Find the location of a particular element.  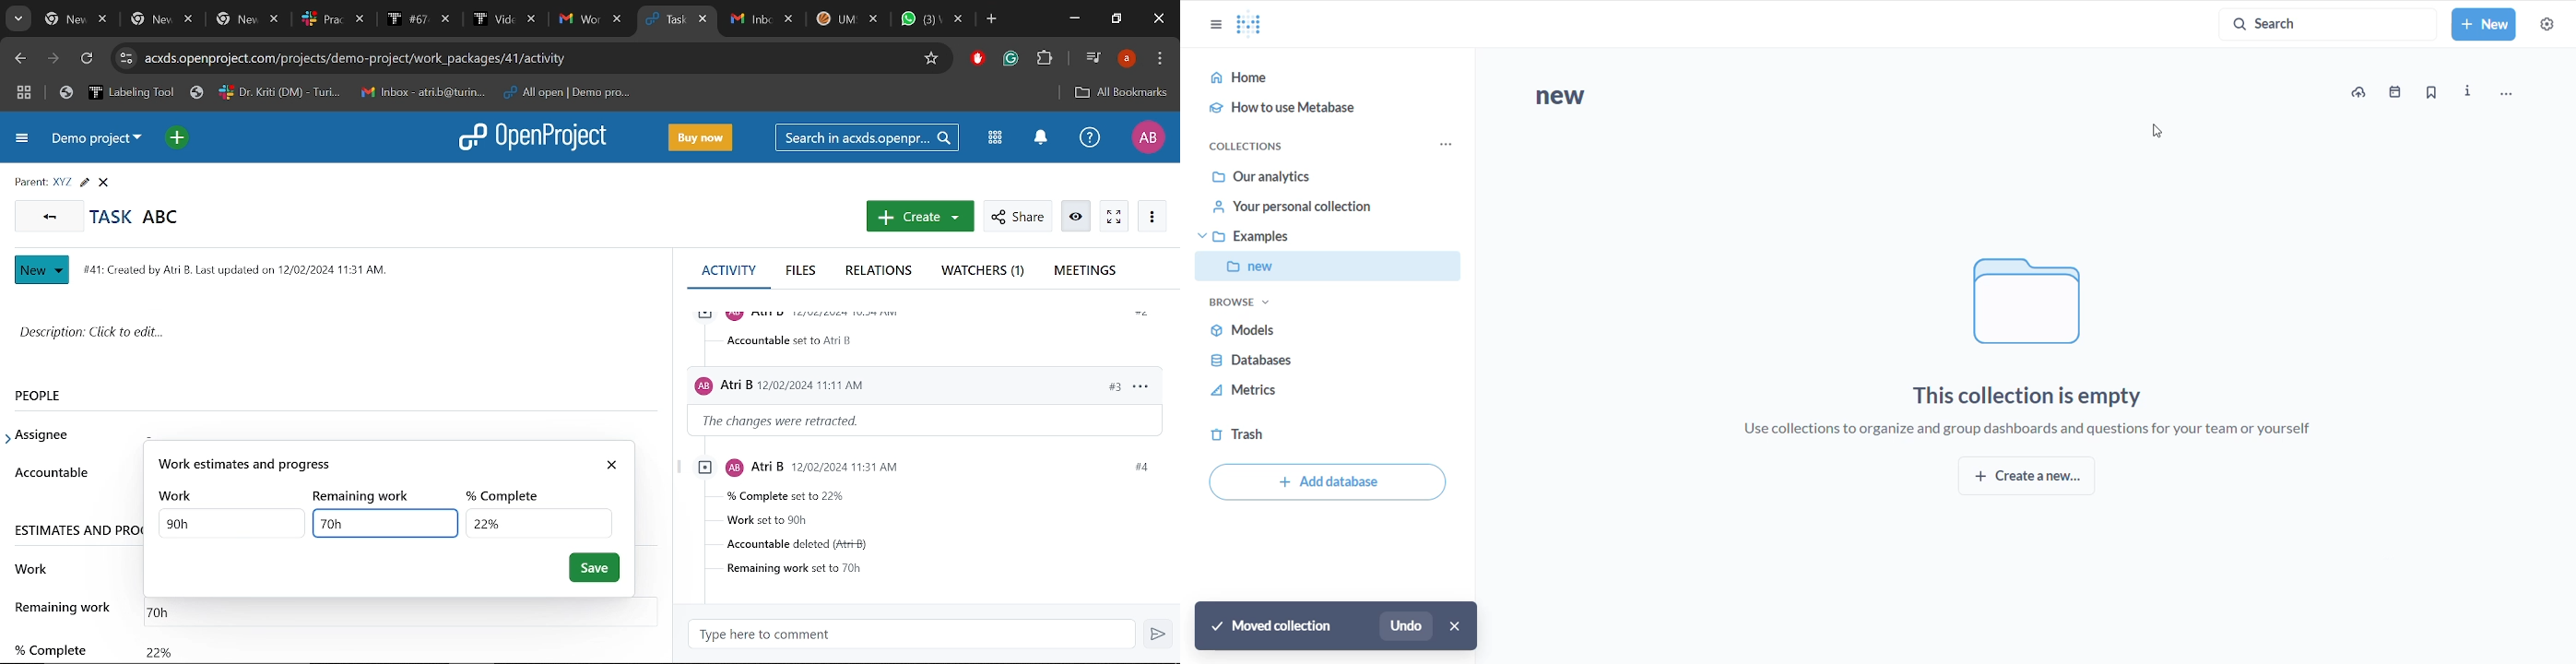

Search  is located at coordinates (869, 137).